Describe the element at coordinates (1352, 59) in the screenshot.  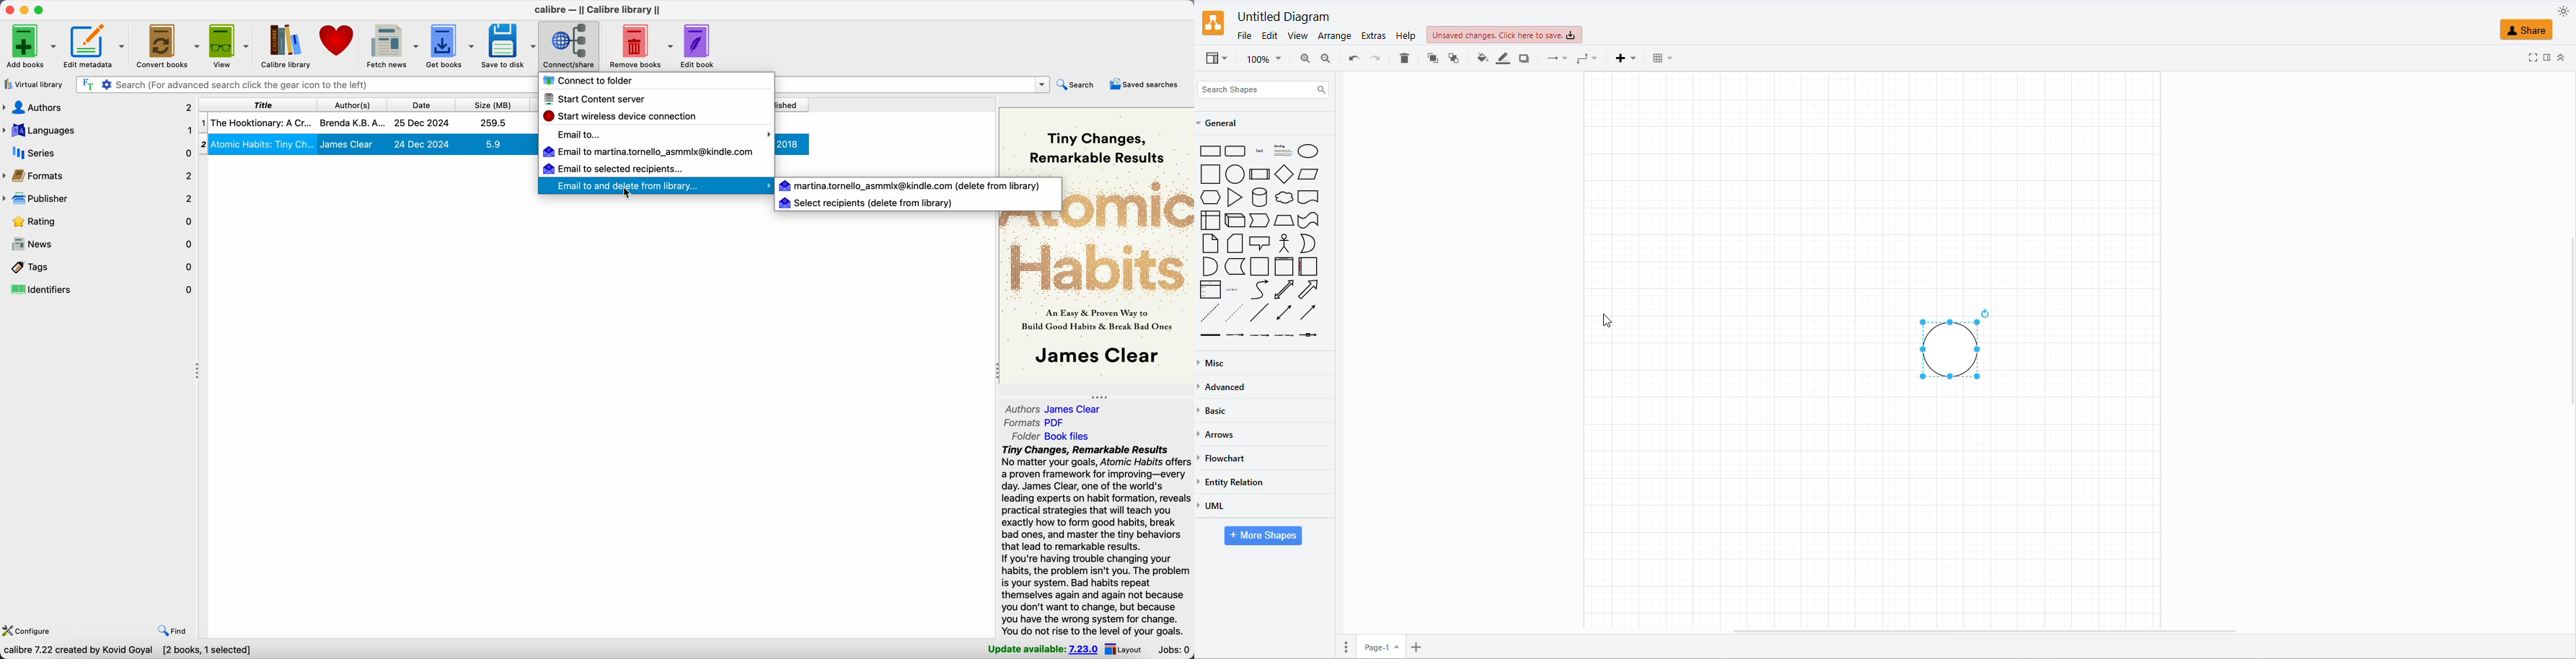
I see `UNDO` at that location.